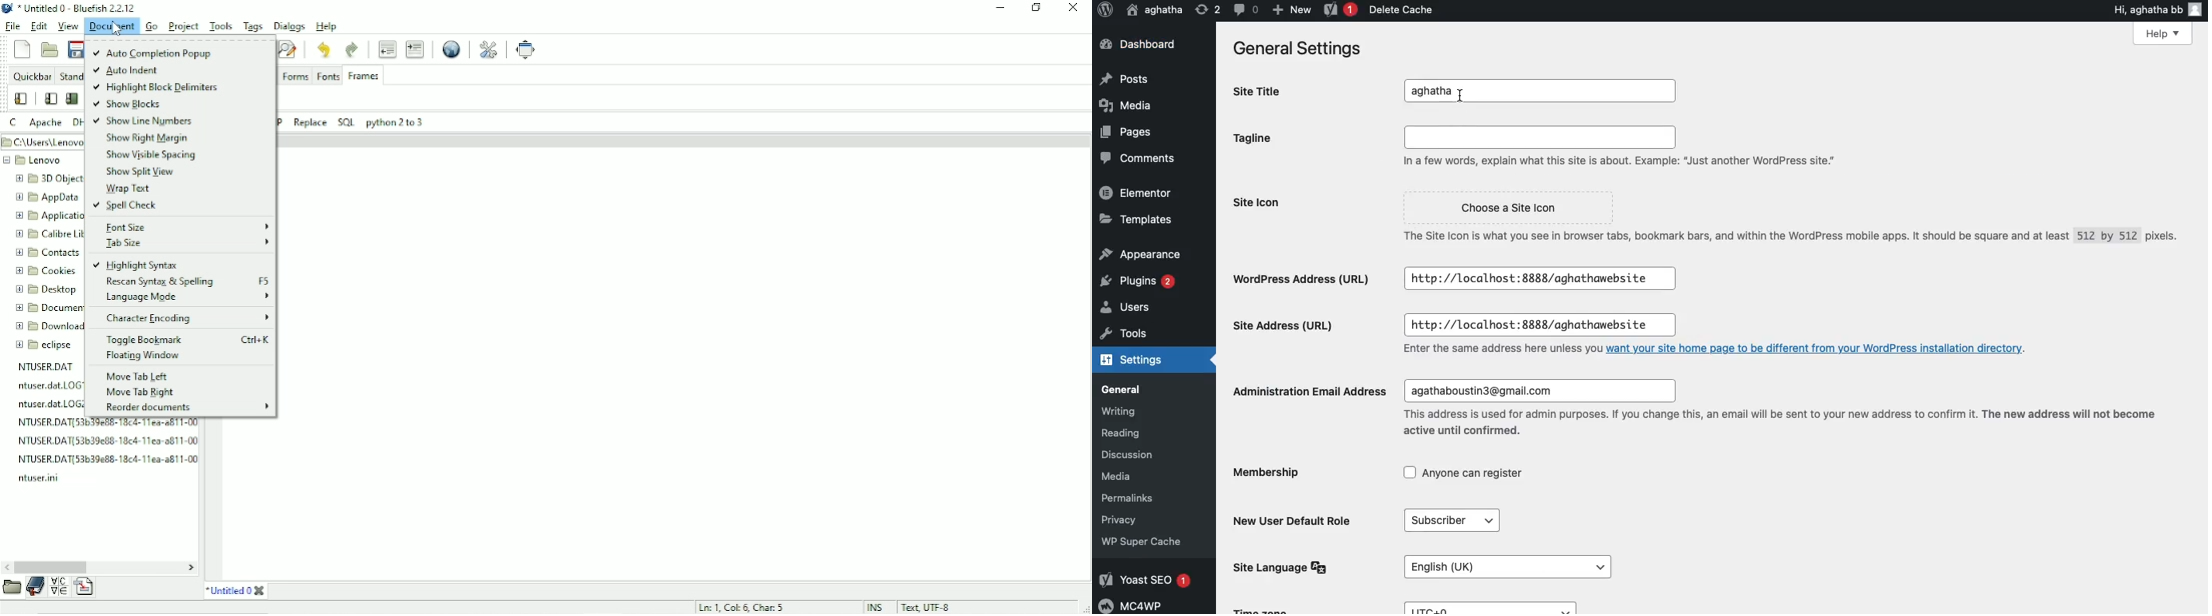 Image resolution: width=2212 pixels, height=616 pixels. I want to click on New, so click(1290, 10).